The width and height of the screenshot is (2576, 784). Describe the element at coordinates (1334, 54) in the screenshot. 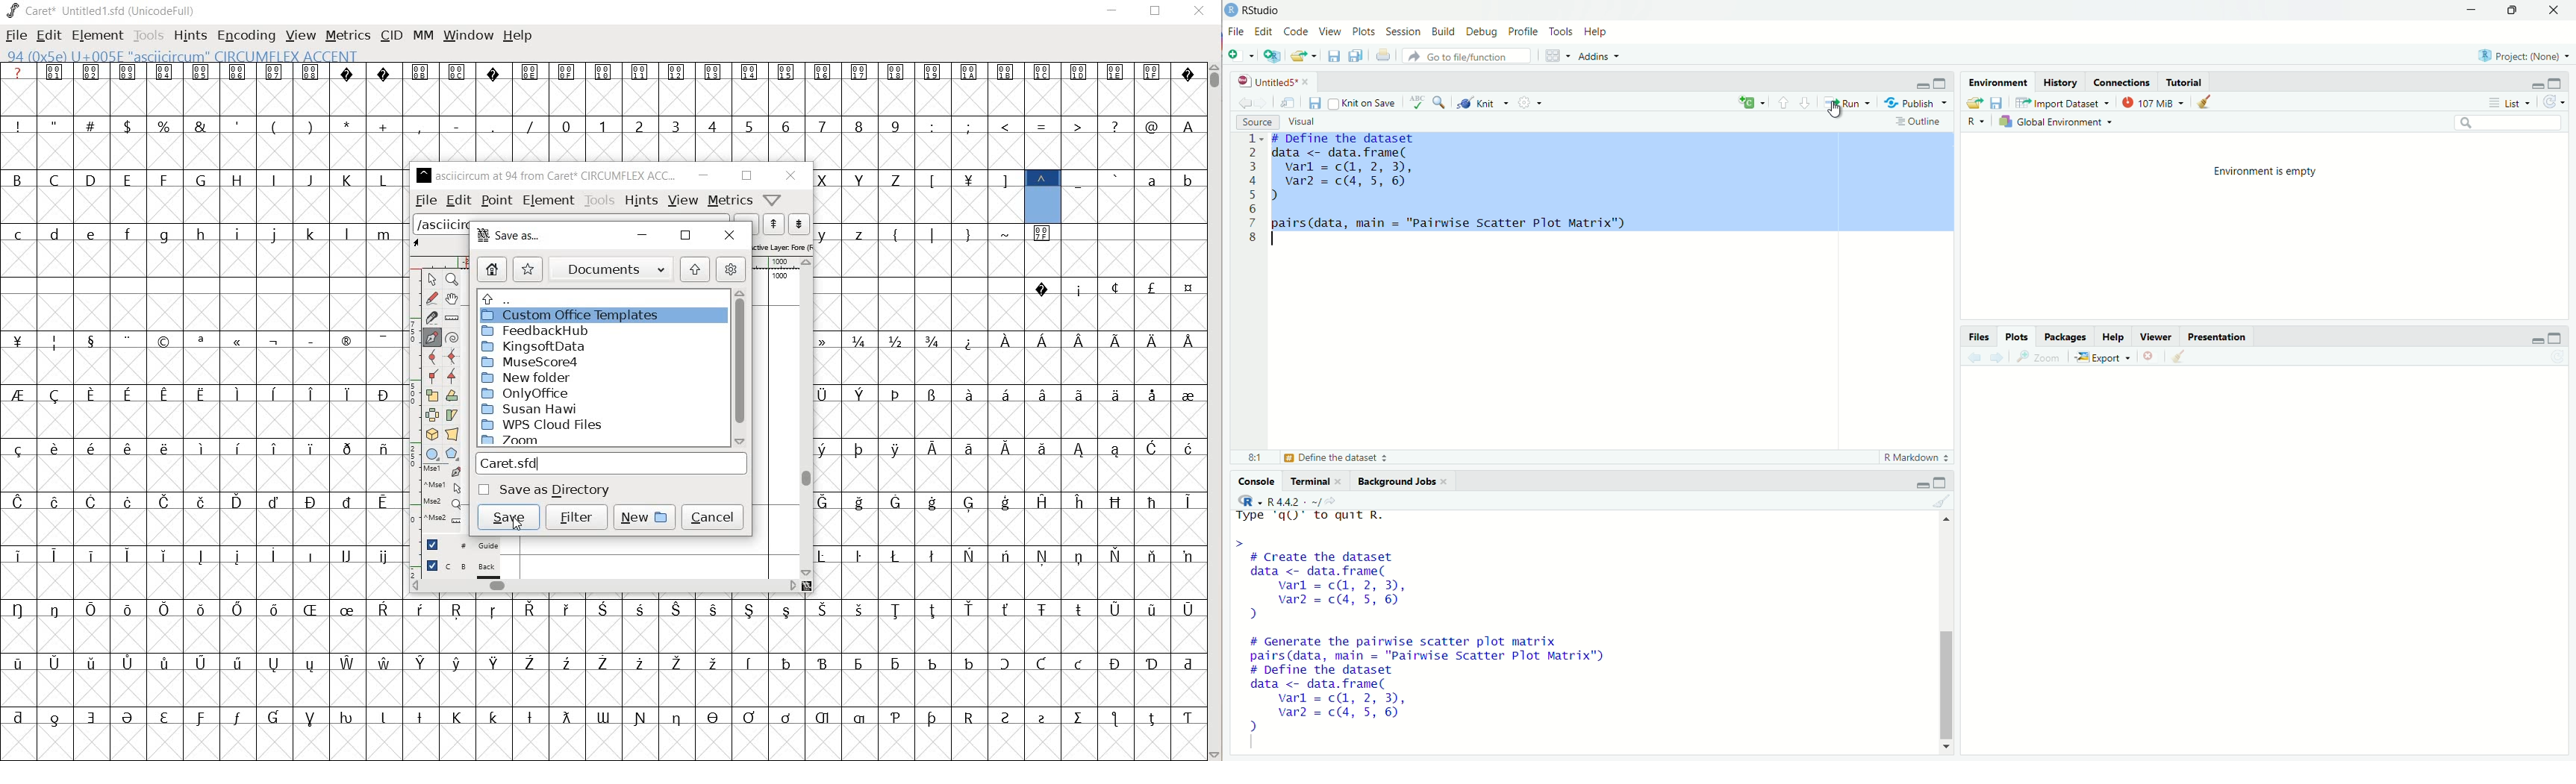

I see `Save current document (Ctrl + S)` at that location.